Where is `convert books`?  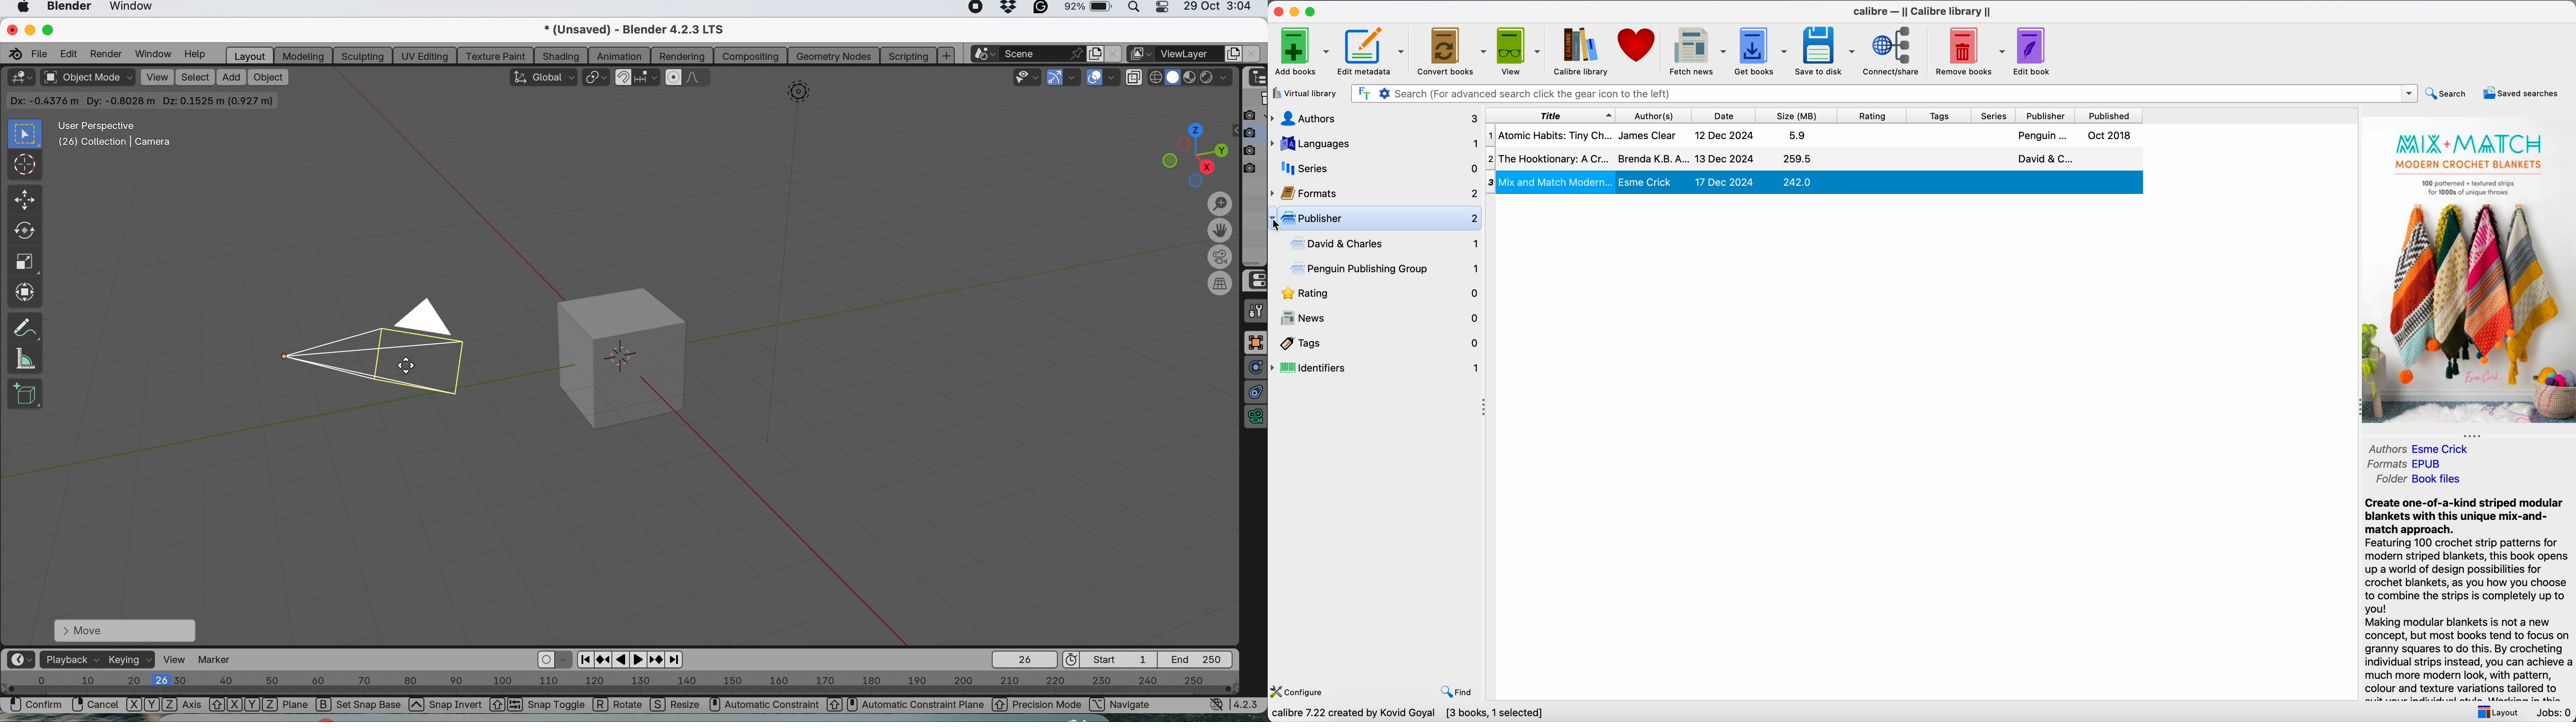
convert books is located at coordinates (1452, 50).